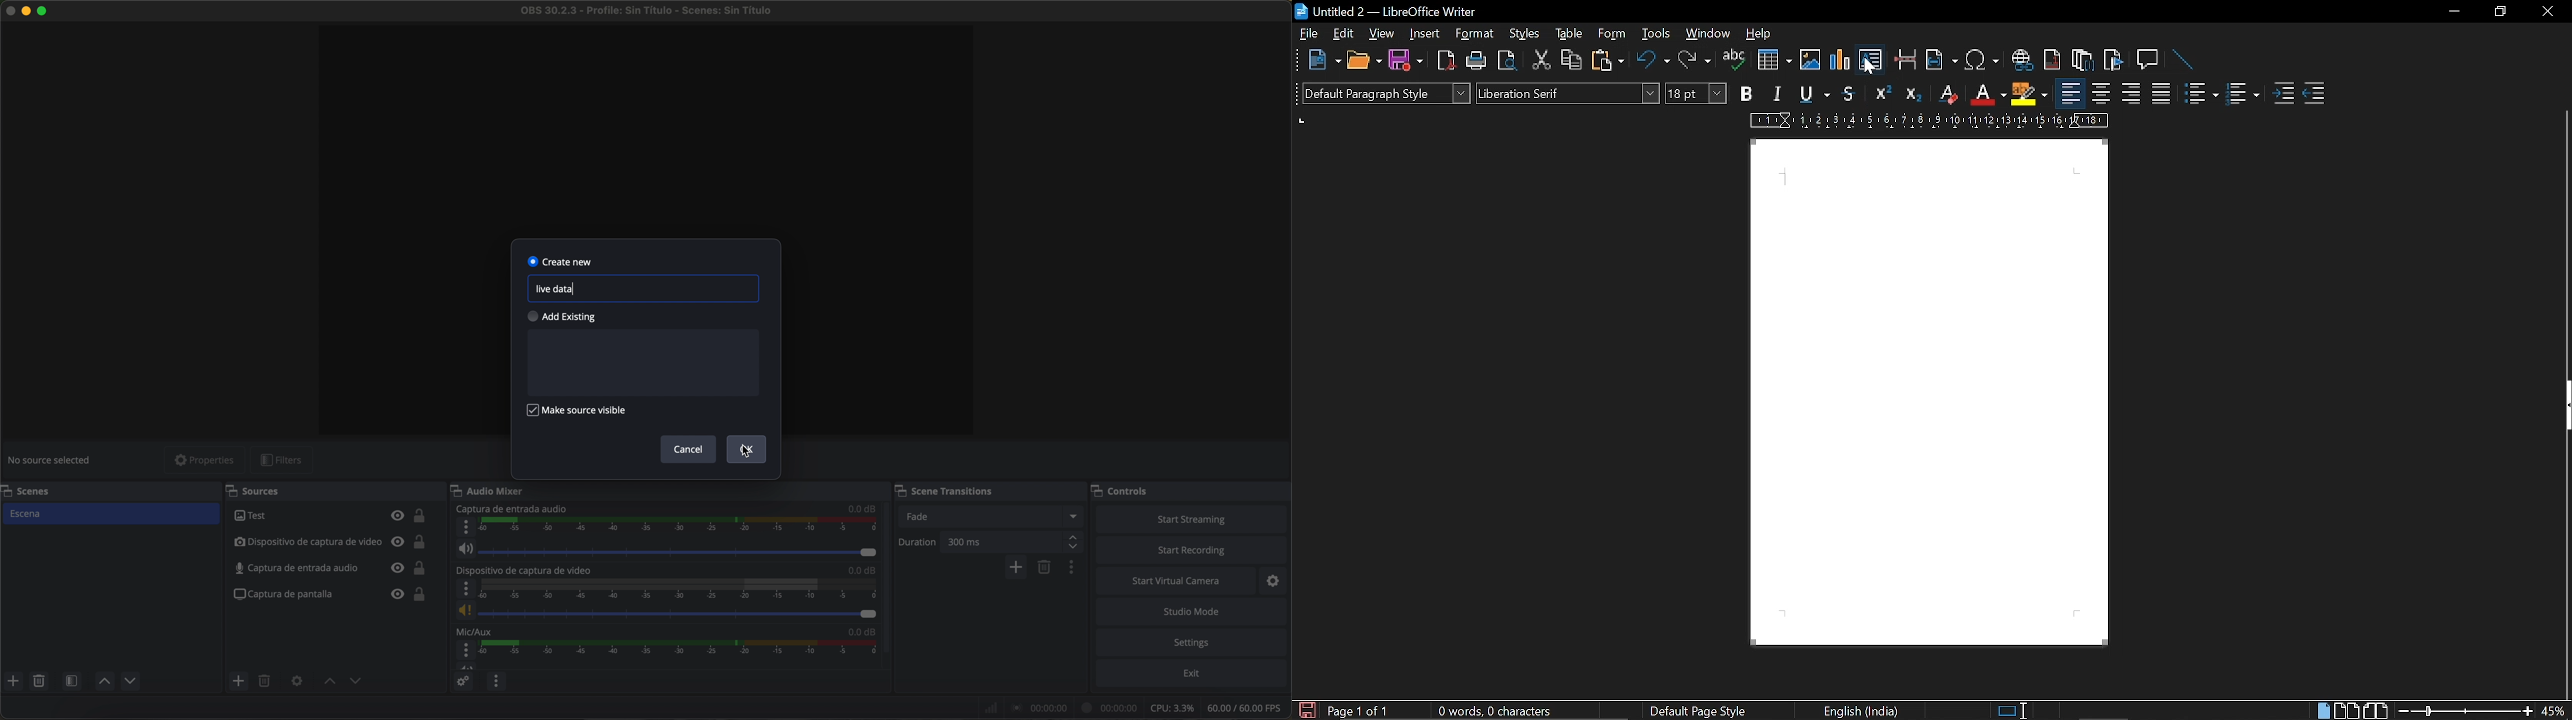 This screenshot has height=728, width=2576. Describe the element at coordinates (1869, 67) in the screenshot. I see `Cursor` at that location.